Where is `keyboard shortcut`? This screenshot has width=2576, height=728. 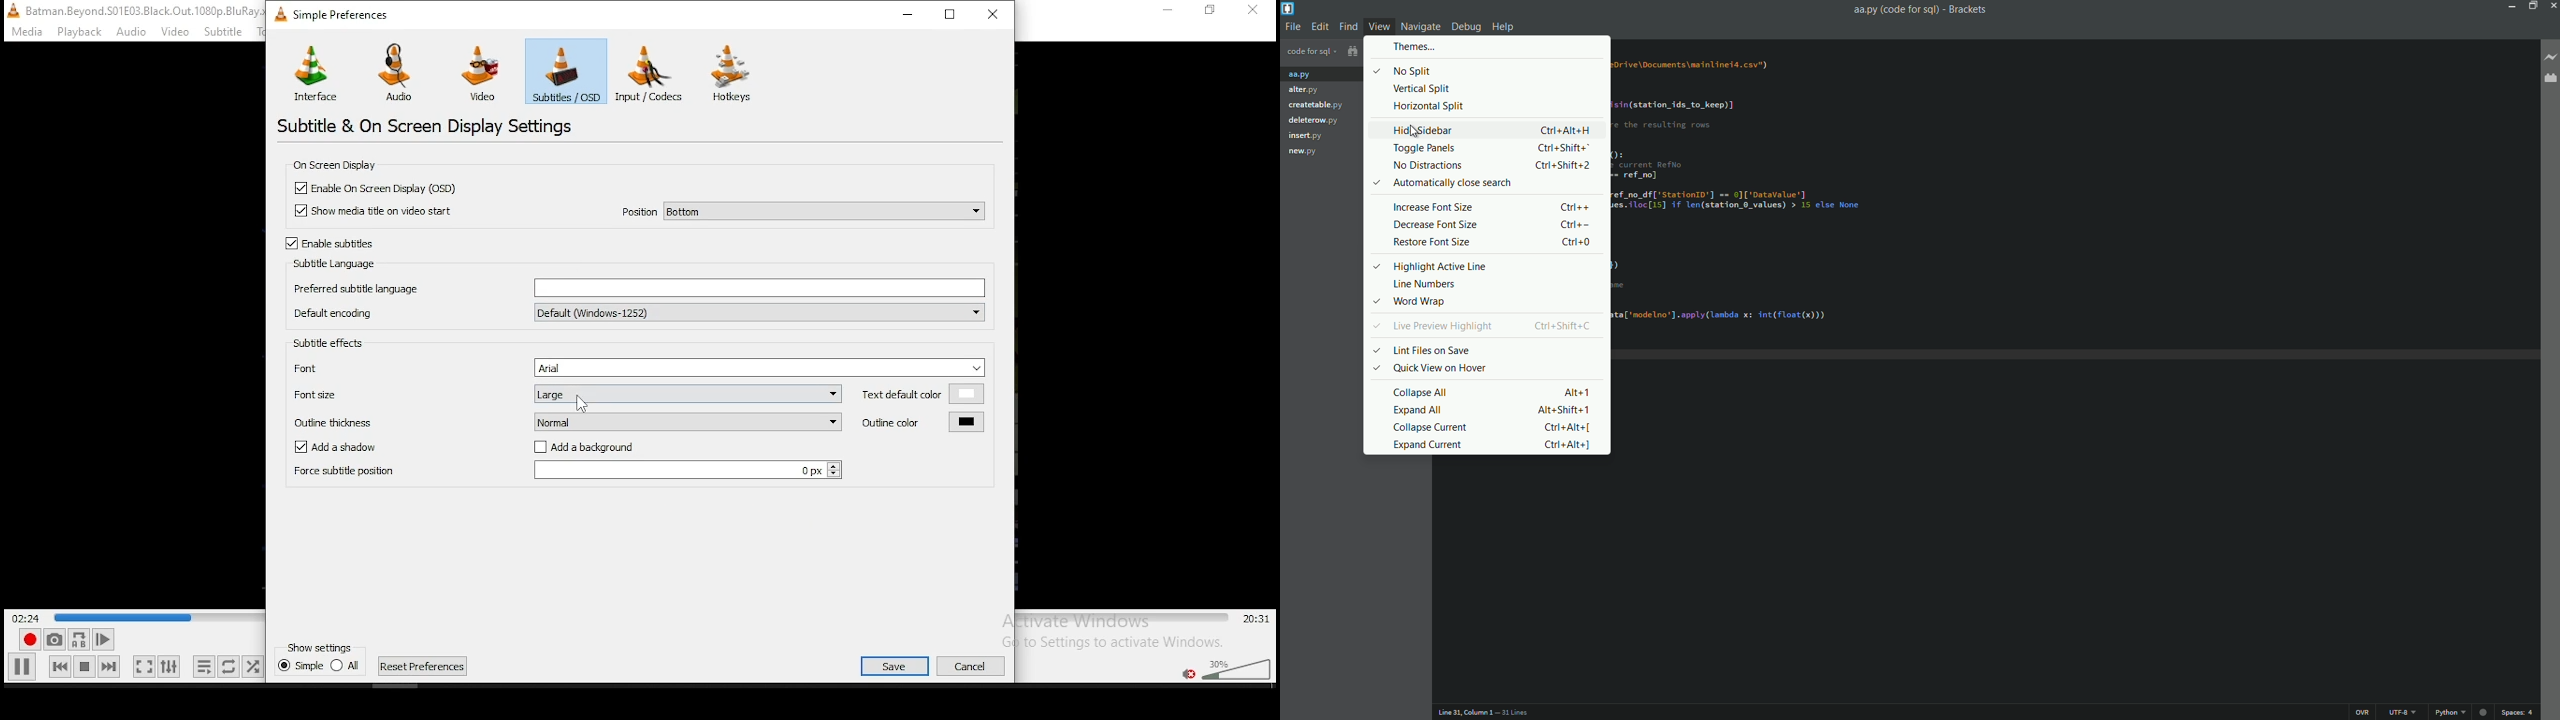
keyboard shortcut is located at coordinates (1562, 411).